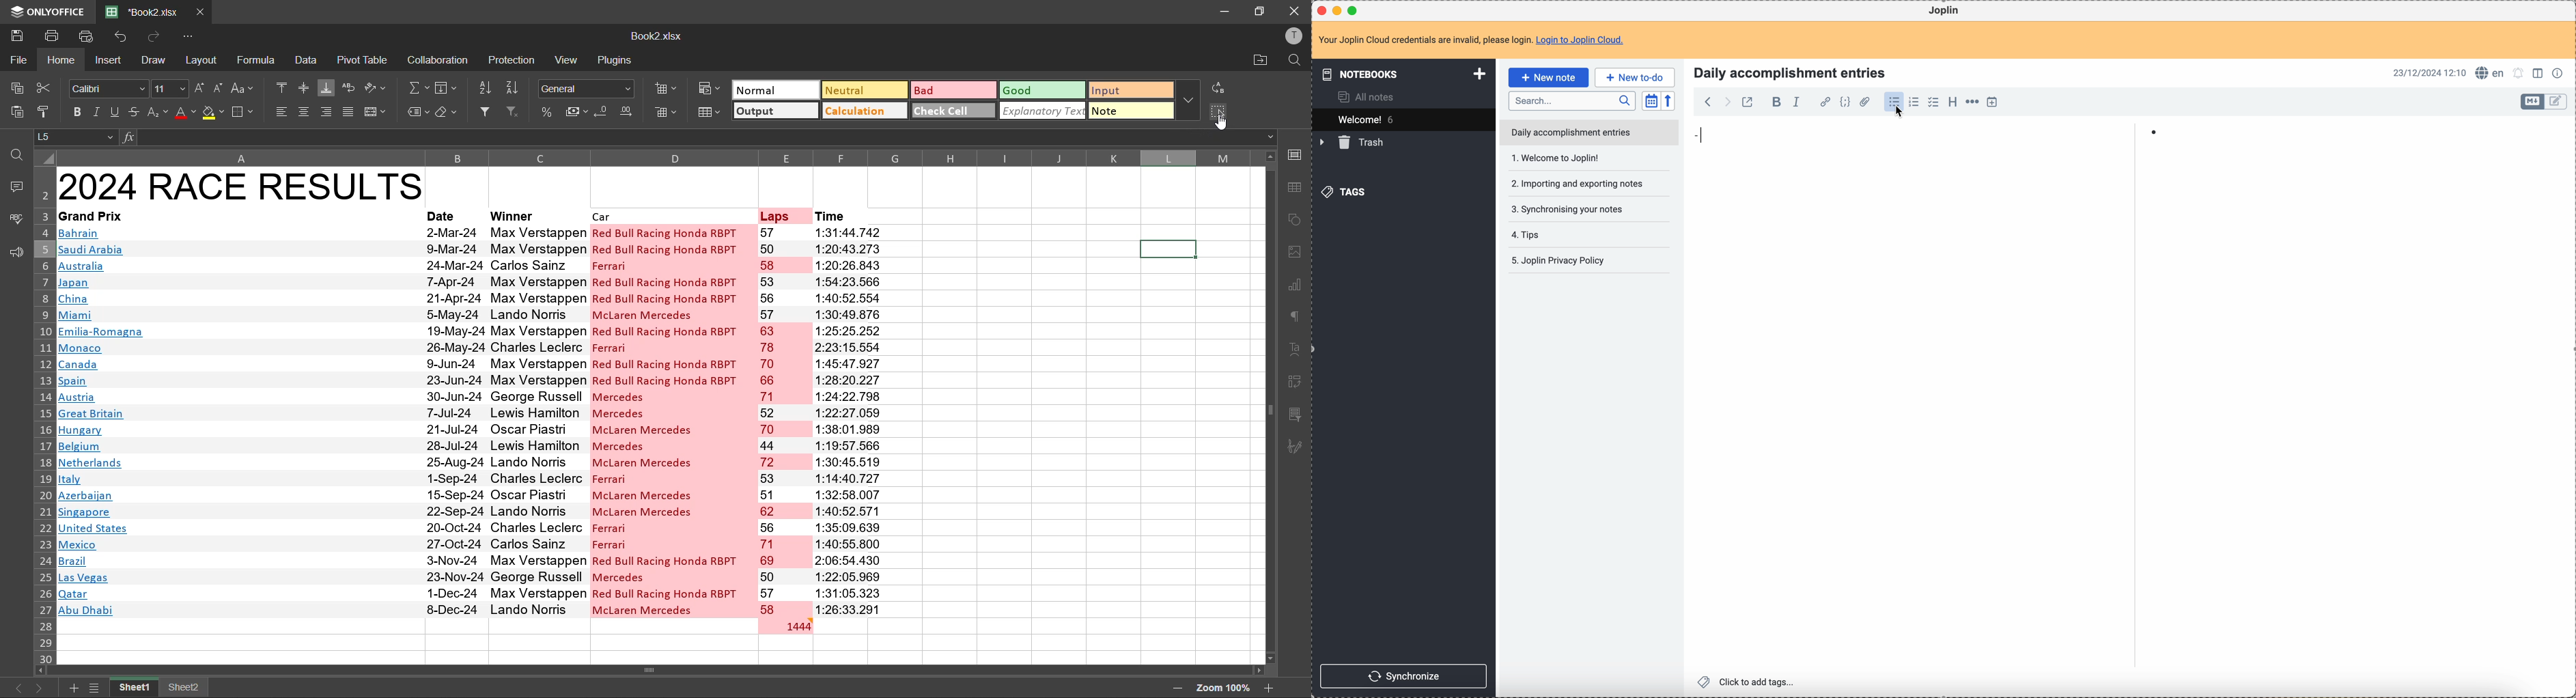 Image resolution: width=2576 pixels, height=700 pixels. What do you see at coordinates (1362, 97) in the screenshot?
I see `all notes` at bounding box center [1362, 97].